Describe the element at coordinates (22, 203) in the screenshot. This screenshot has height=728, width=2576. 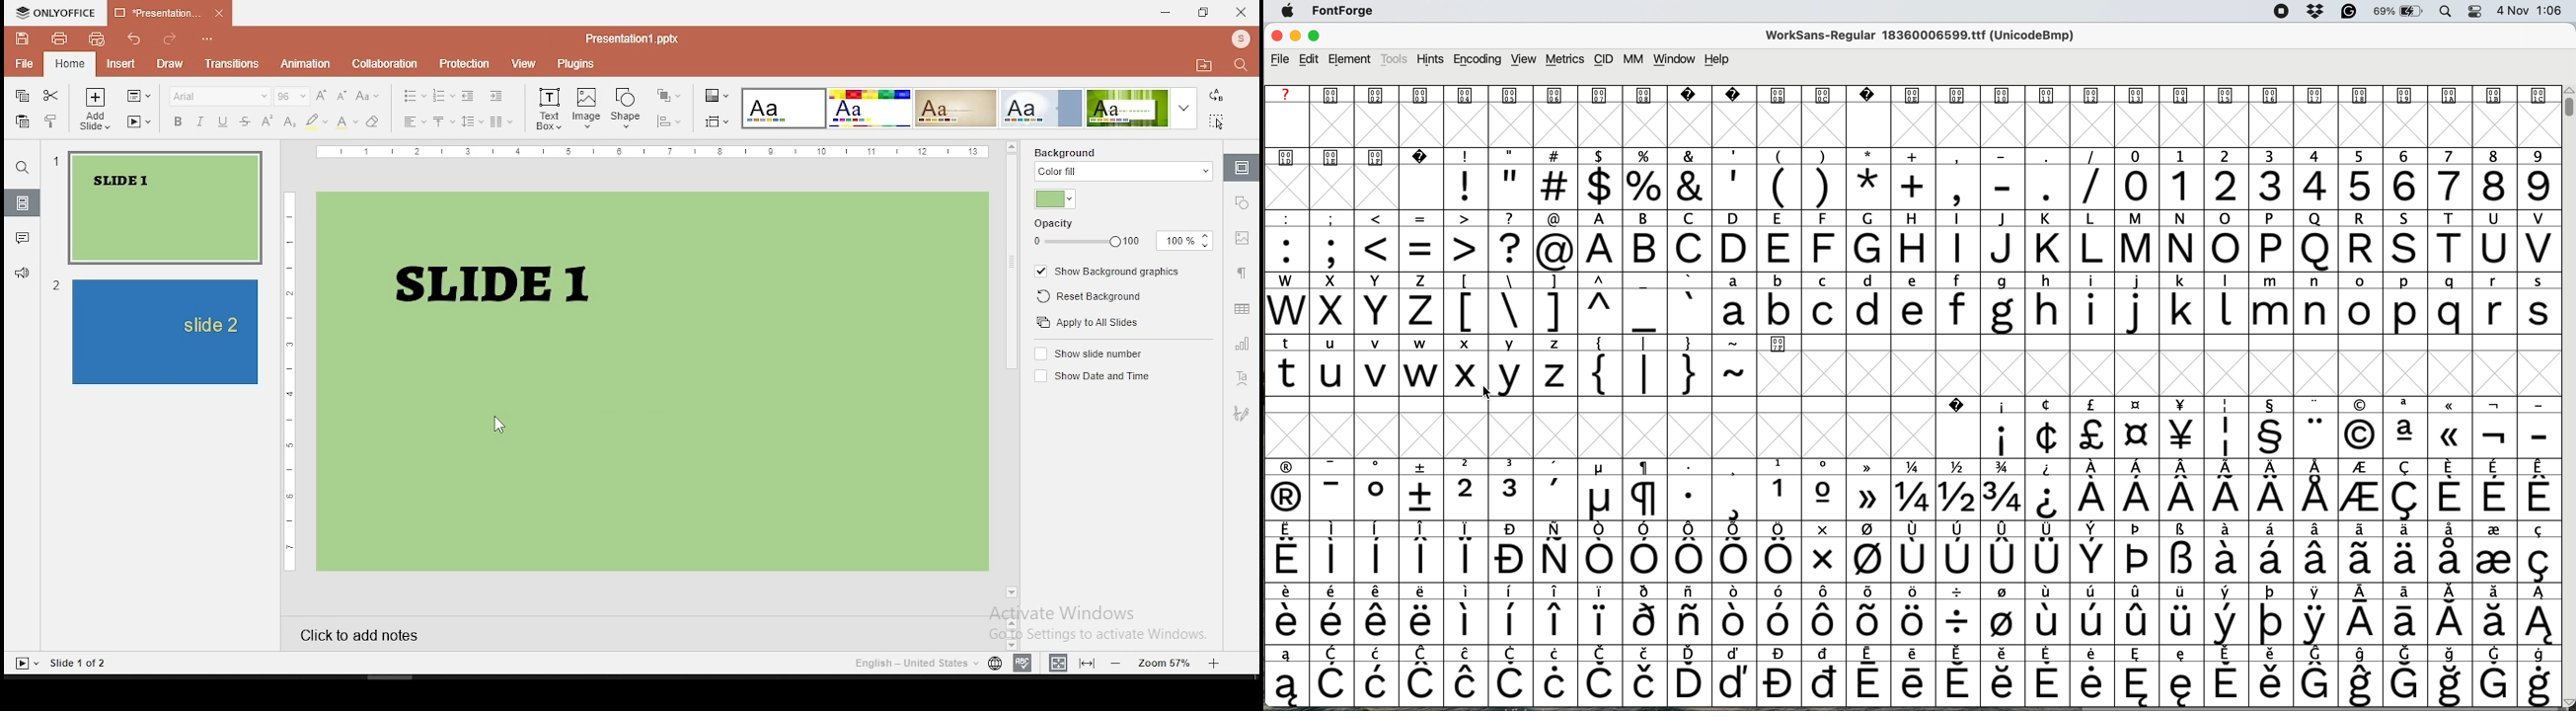
I see `slides` at that location.